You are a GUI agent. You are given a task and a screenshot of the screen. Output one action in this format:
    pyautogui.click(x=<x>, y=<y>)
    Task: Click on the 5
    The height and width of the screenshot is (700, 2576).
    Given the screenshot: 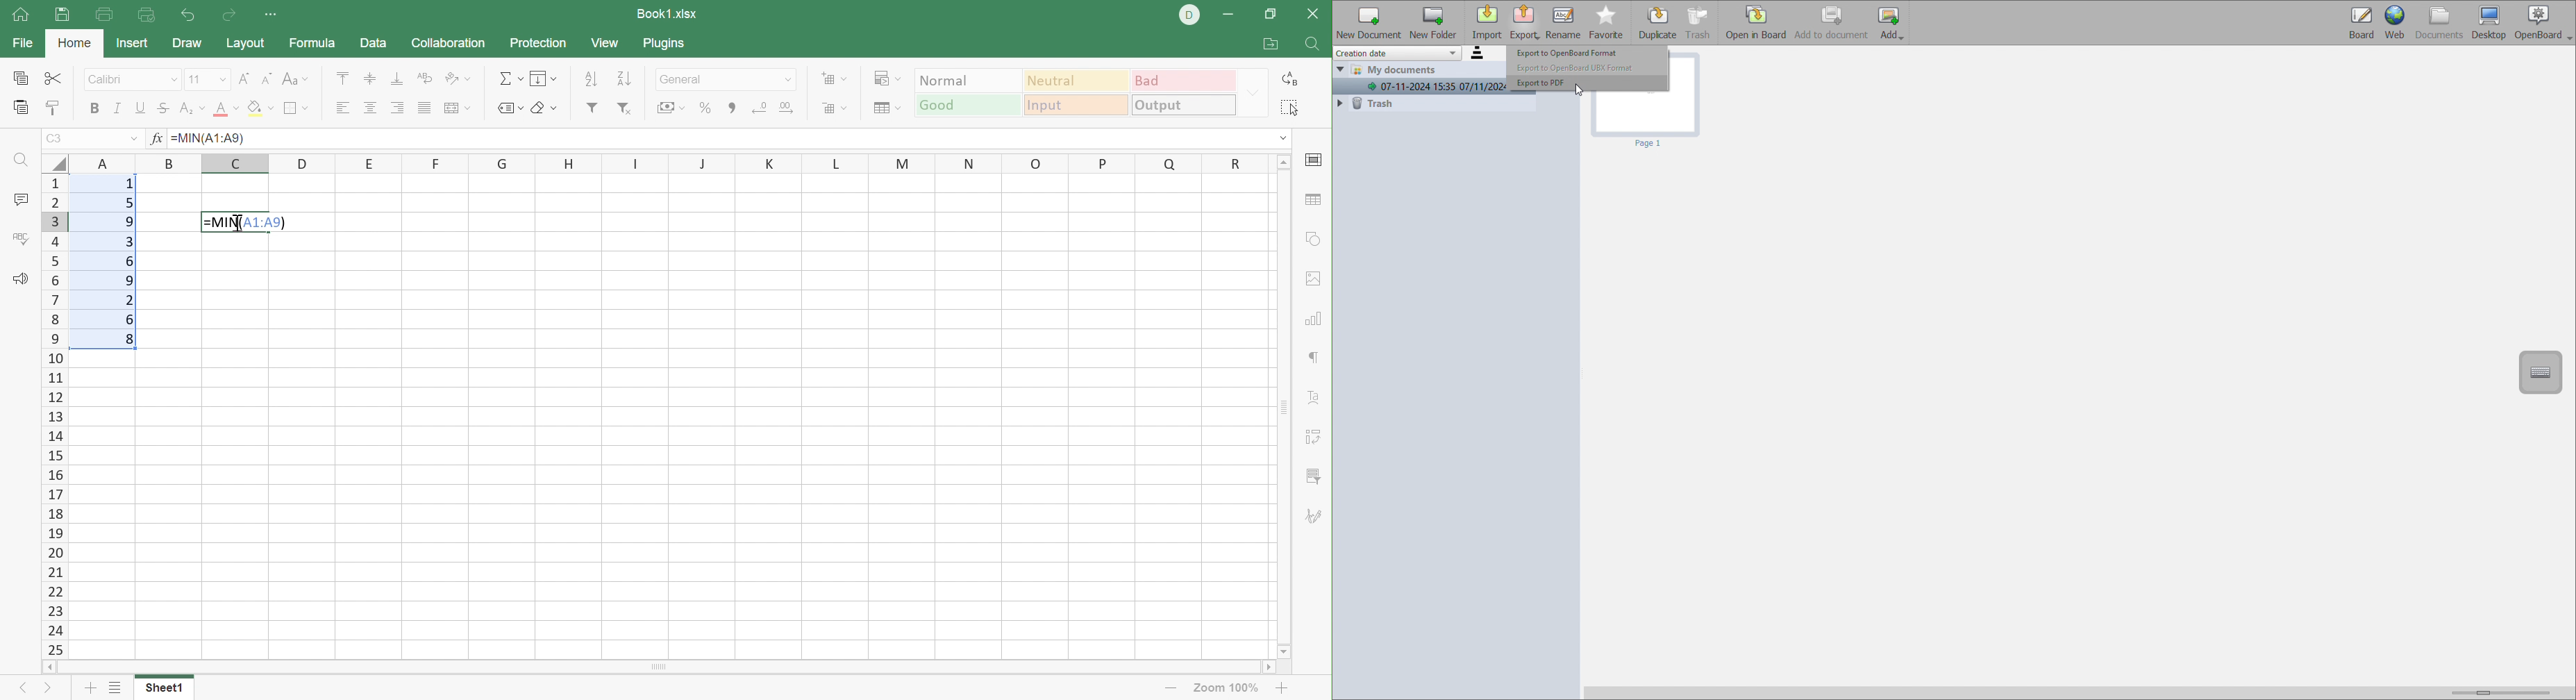 What is the action you would take?
    pyautogui.click(x=129, y=203)
    